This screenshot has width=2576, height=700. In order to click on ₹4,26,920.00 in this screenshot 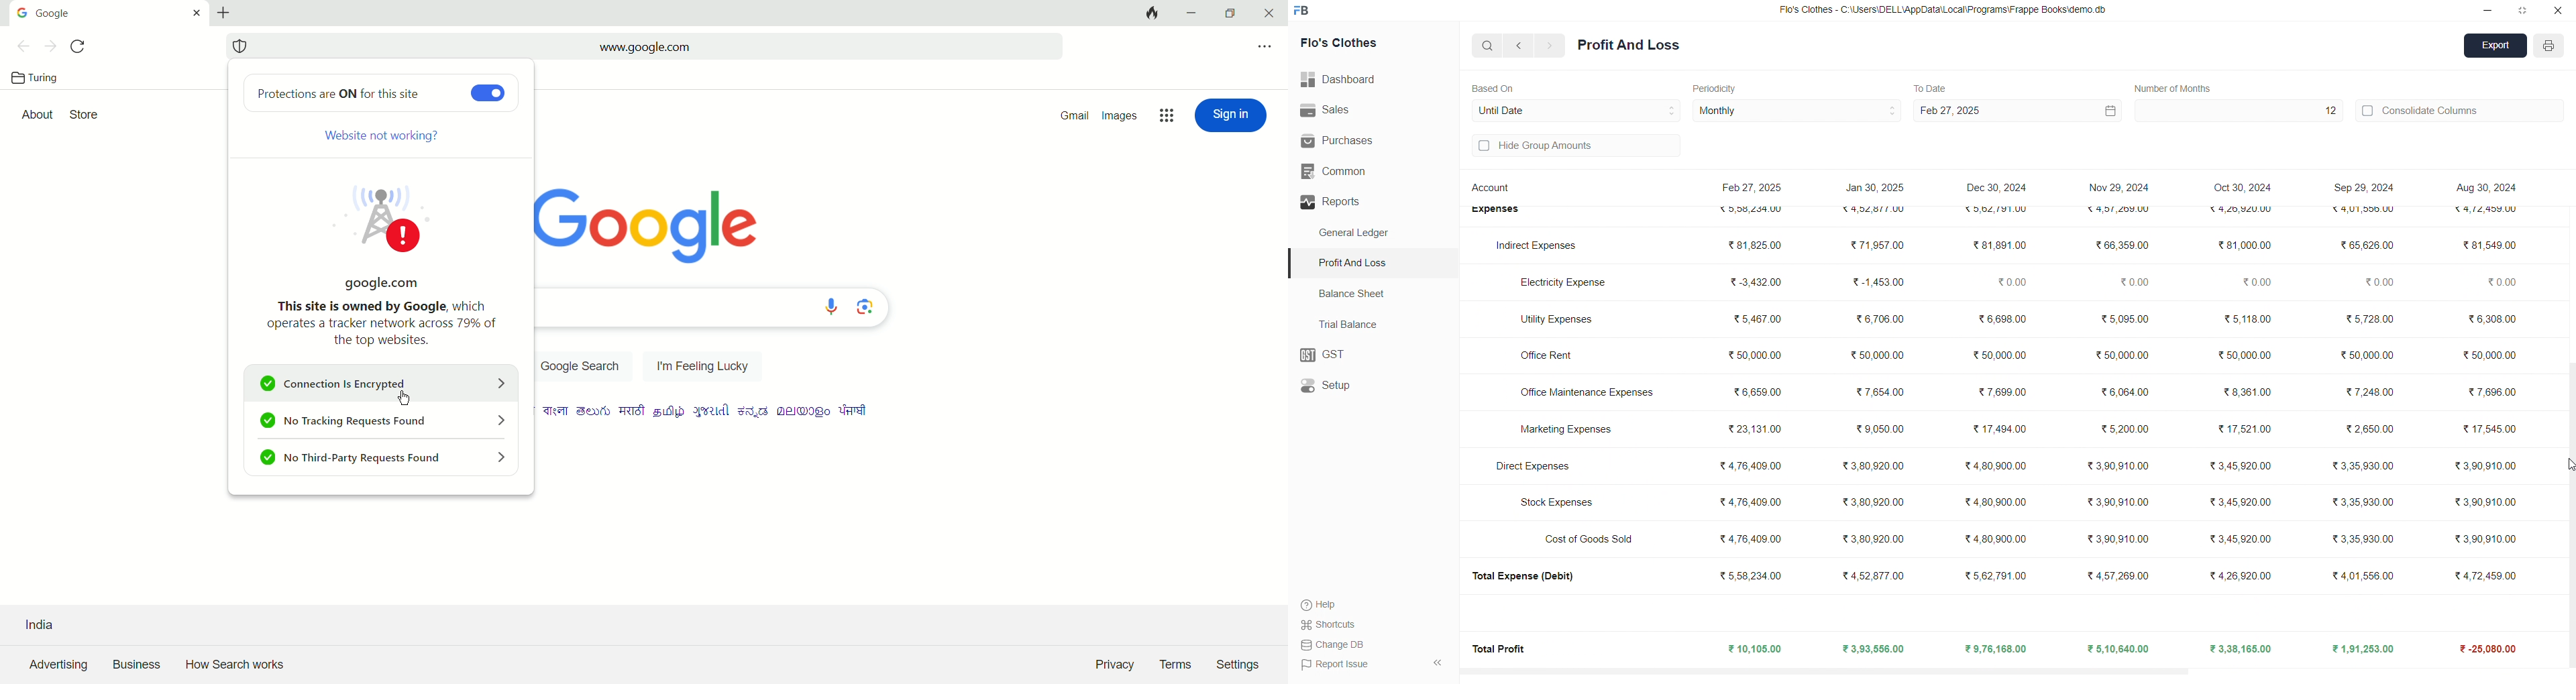, I will do `click(2241, 574)`.